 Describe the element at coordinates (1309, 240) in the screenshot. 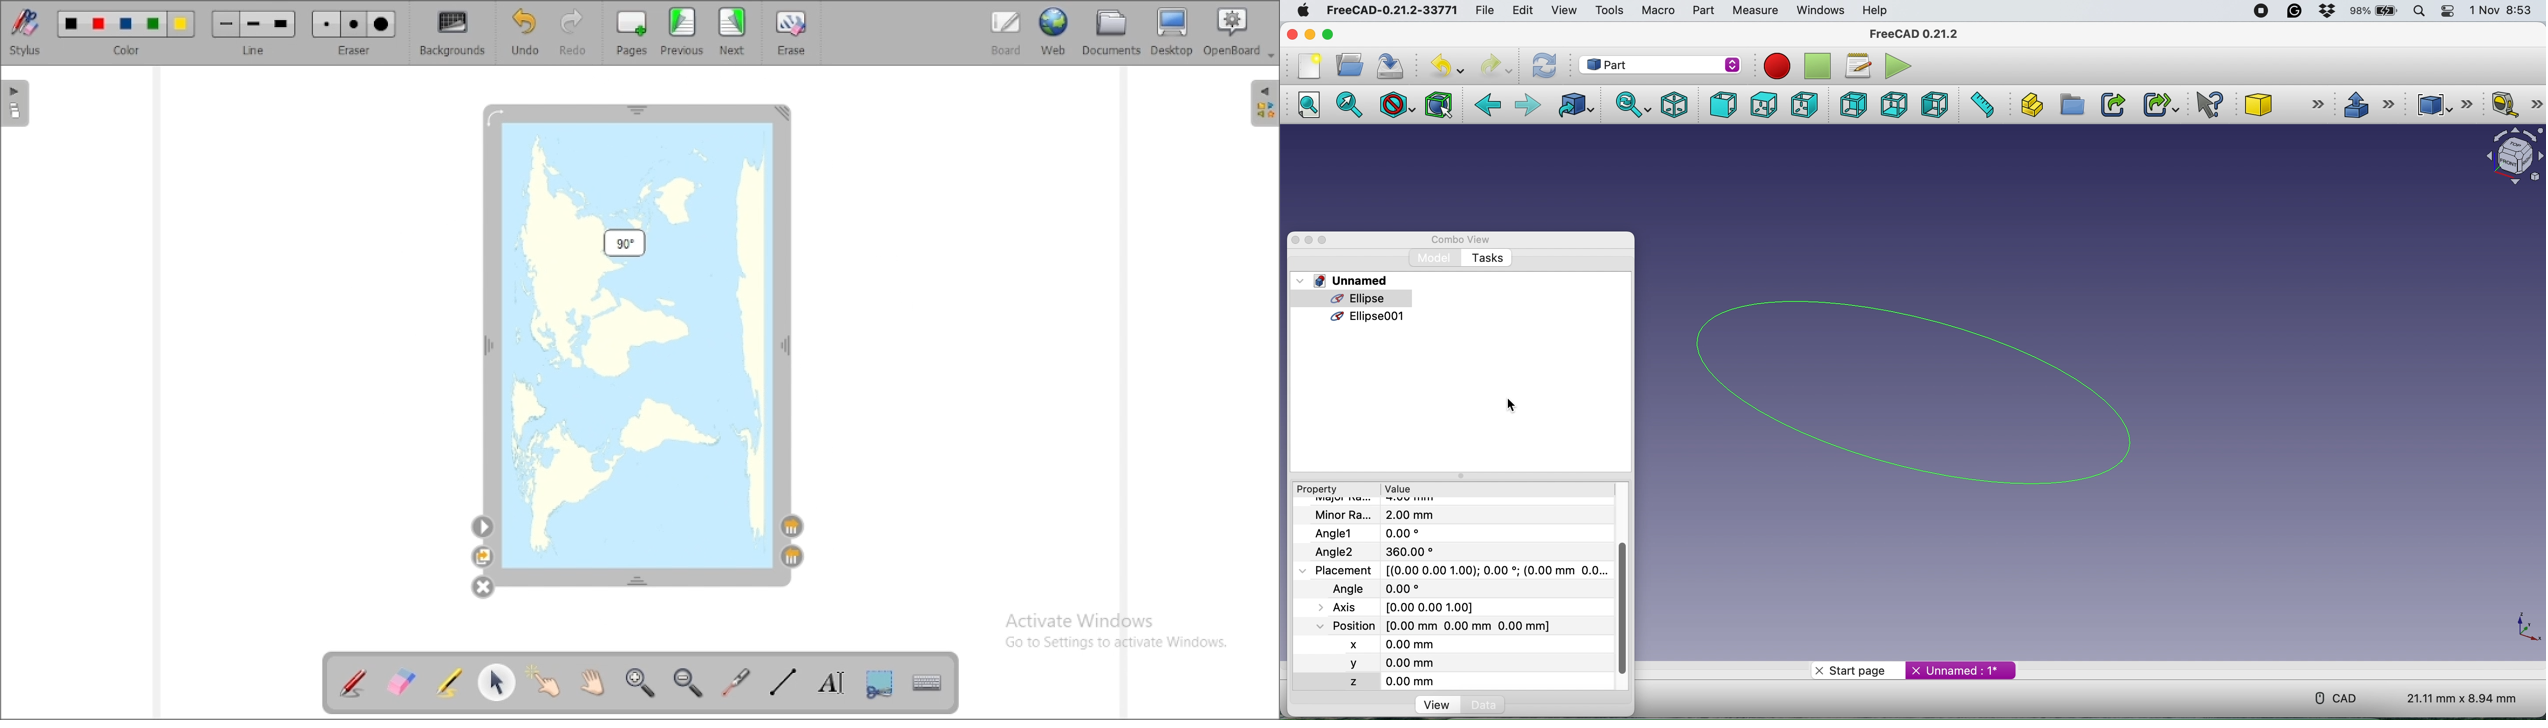

I see `minimise` at that location.